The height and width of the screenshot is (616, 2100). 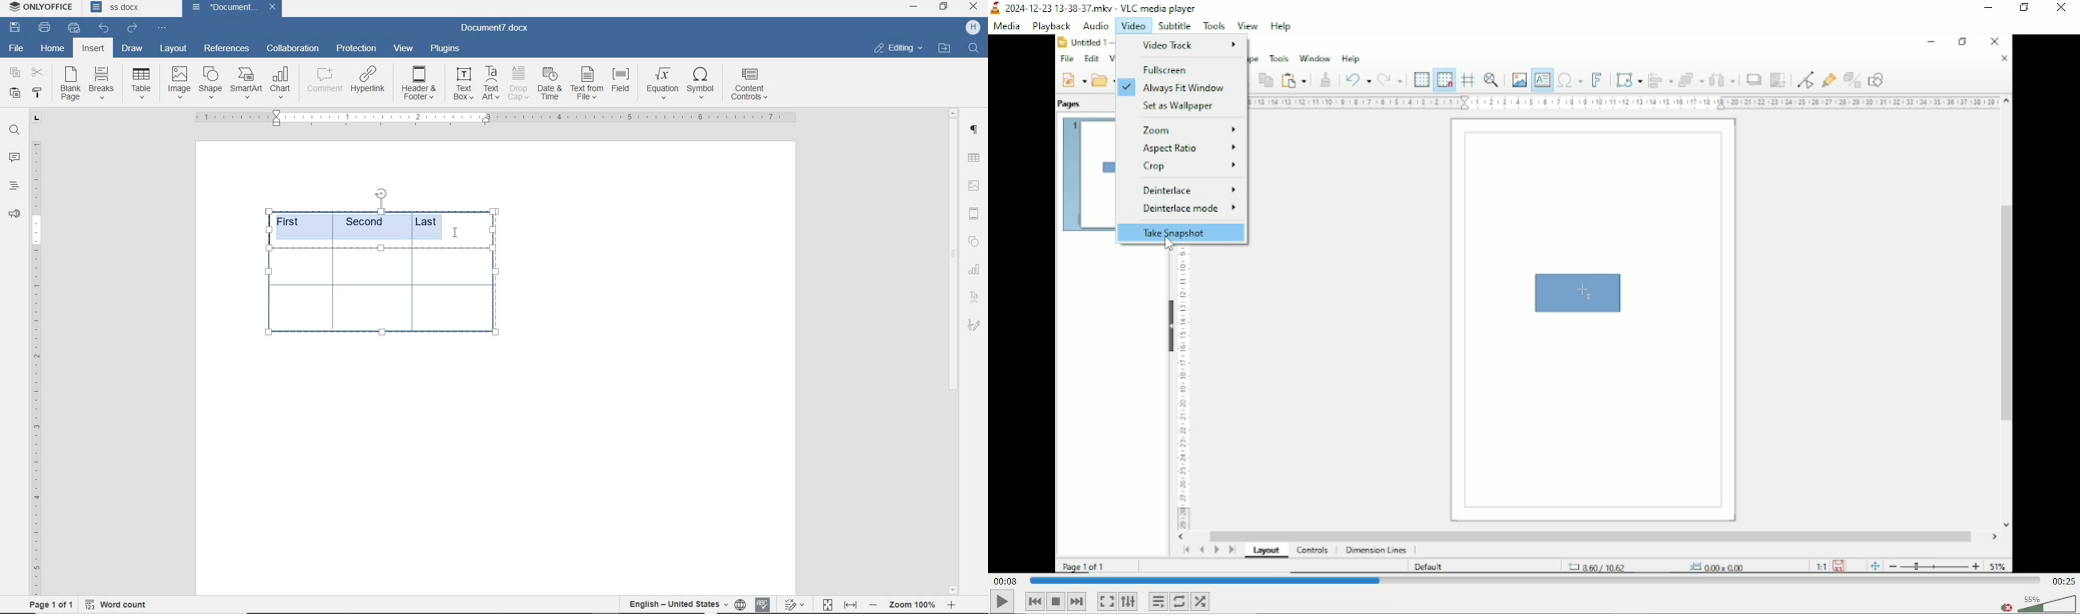 What do you see at coordinates (93, 49) in the screenshot?
I see `insert` at bounding box center [93, 49].